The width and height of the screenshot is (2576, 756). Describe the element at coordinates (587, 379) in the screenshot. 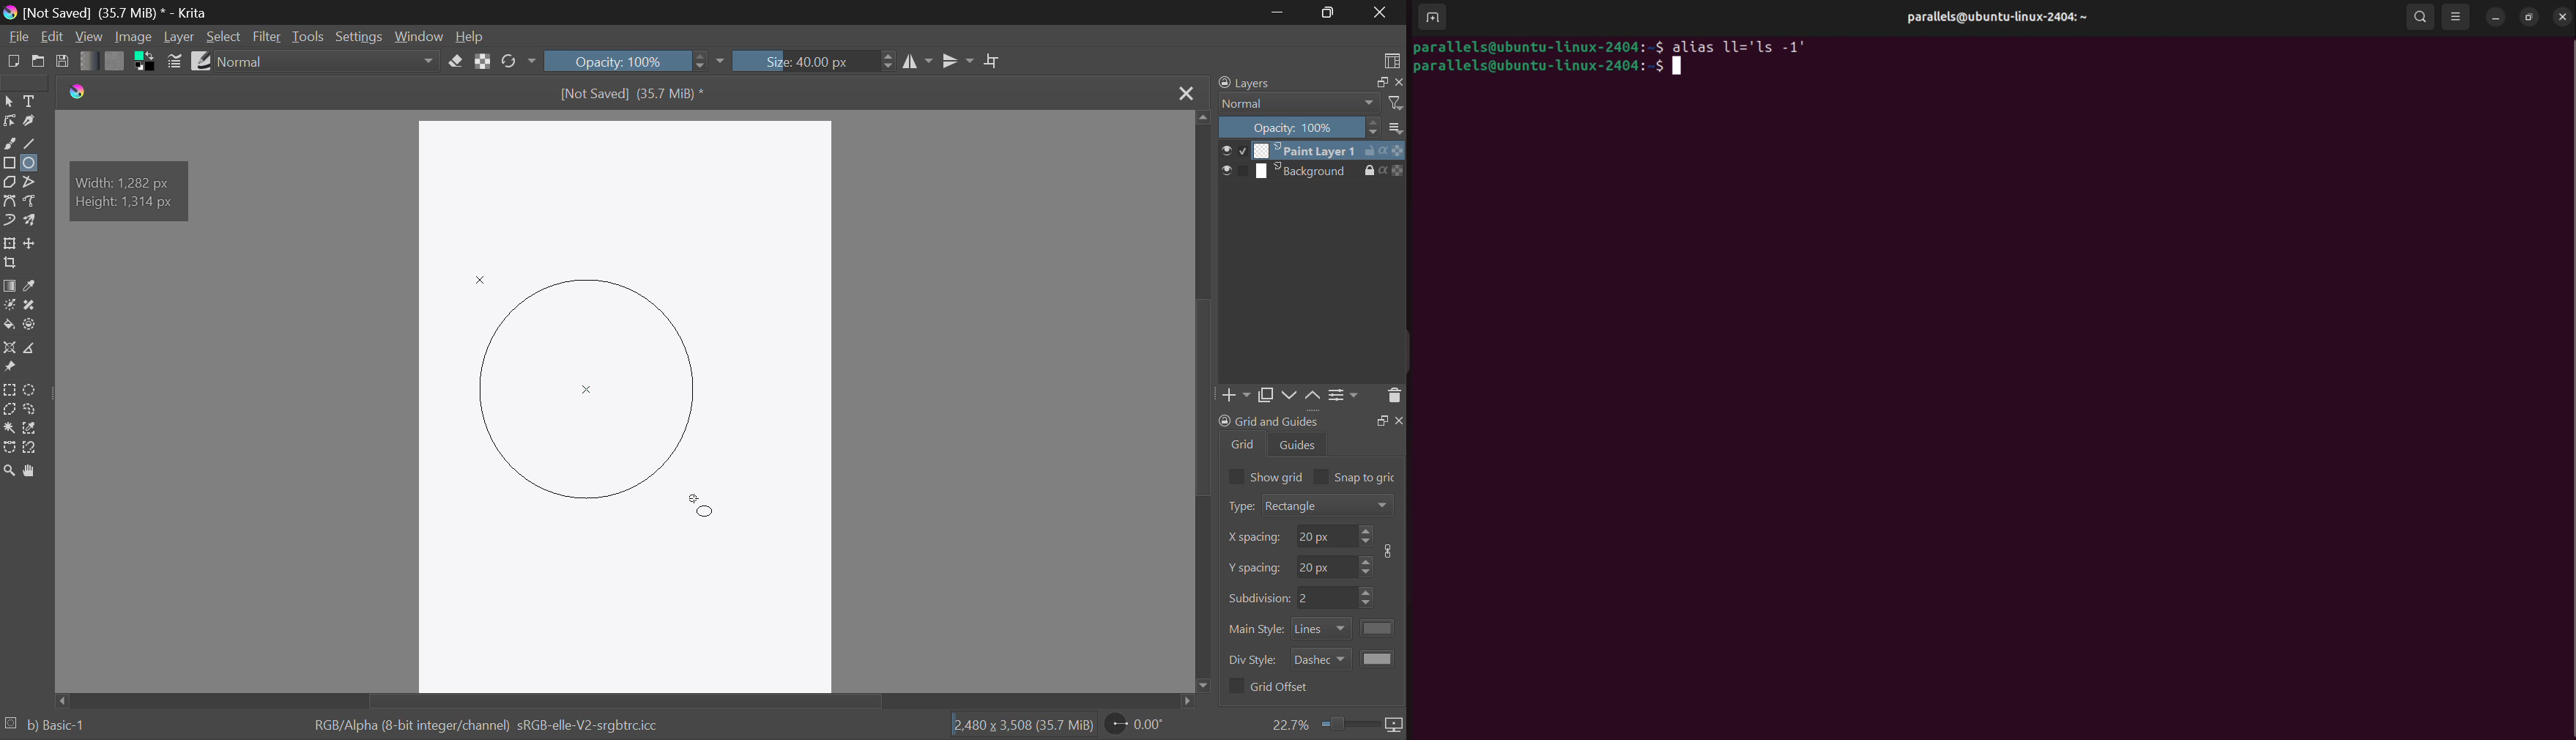

I see `Mock Shape Generated` at that location.